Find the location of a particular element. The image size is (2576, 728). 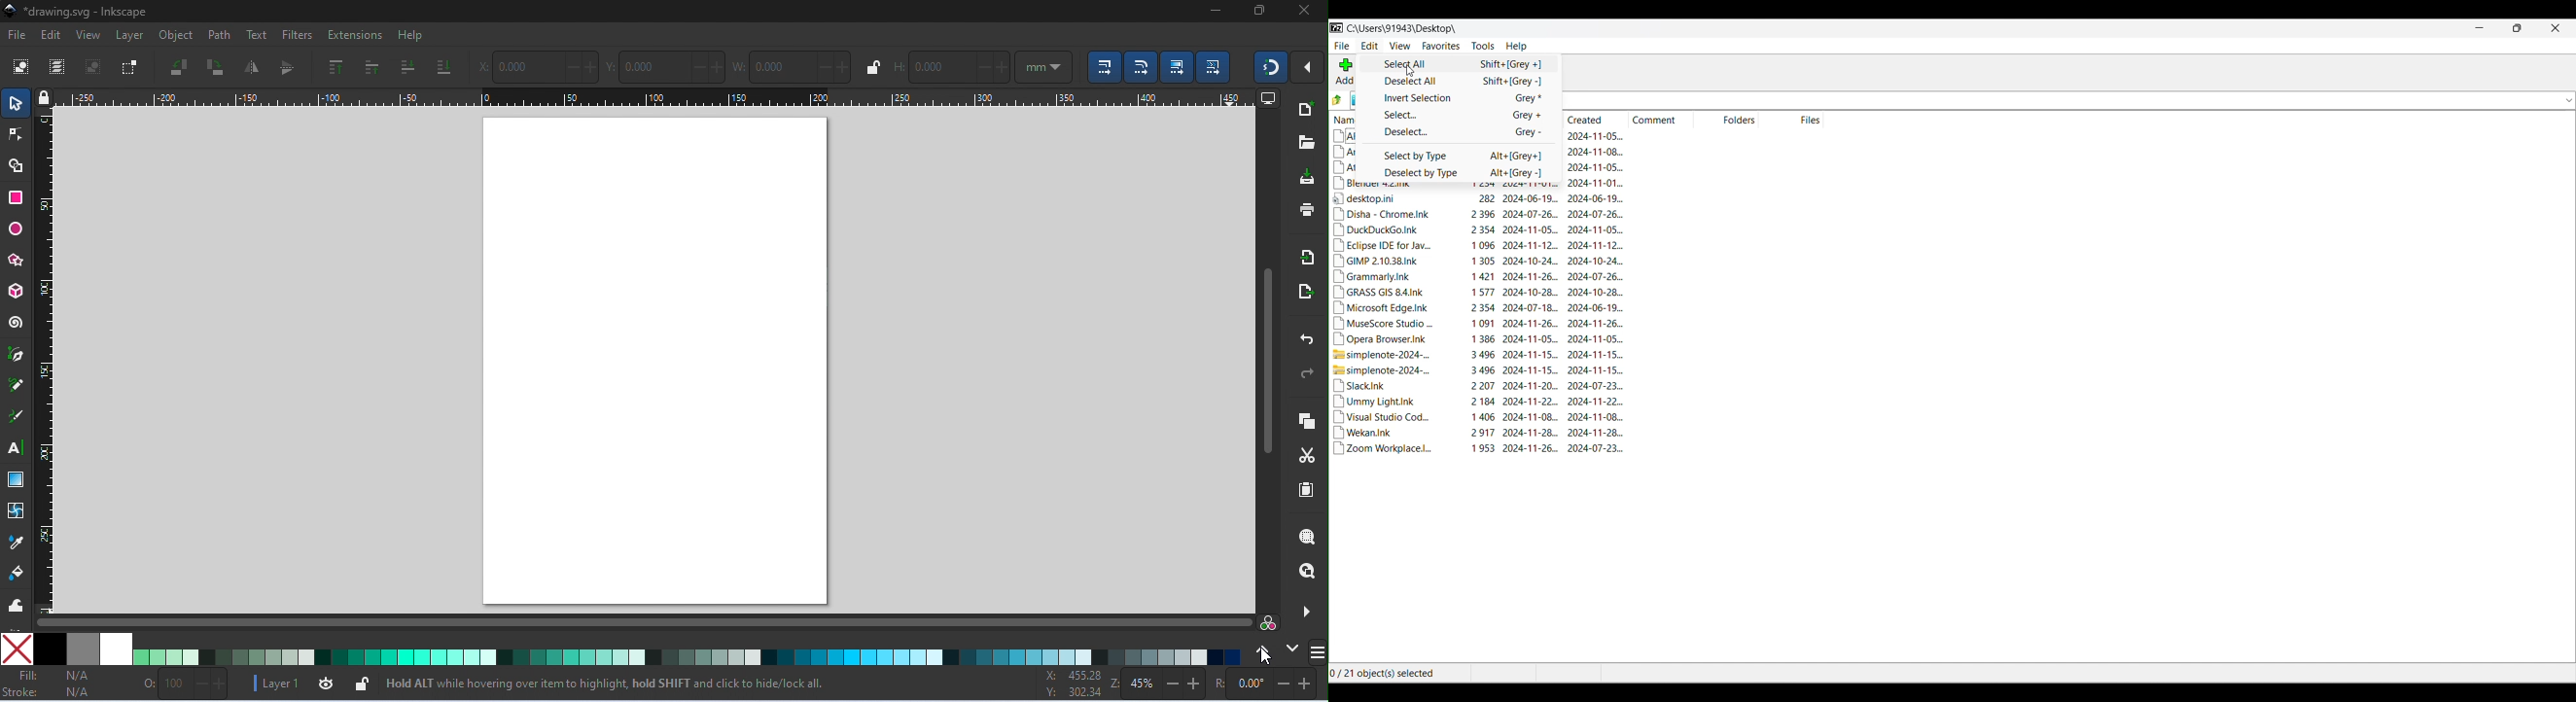

lock or unlock width and height is located at coordinates (871, 67).